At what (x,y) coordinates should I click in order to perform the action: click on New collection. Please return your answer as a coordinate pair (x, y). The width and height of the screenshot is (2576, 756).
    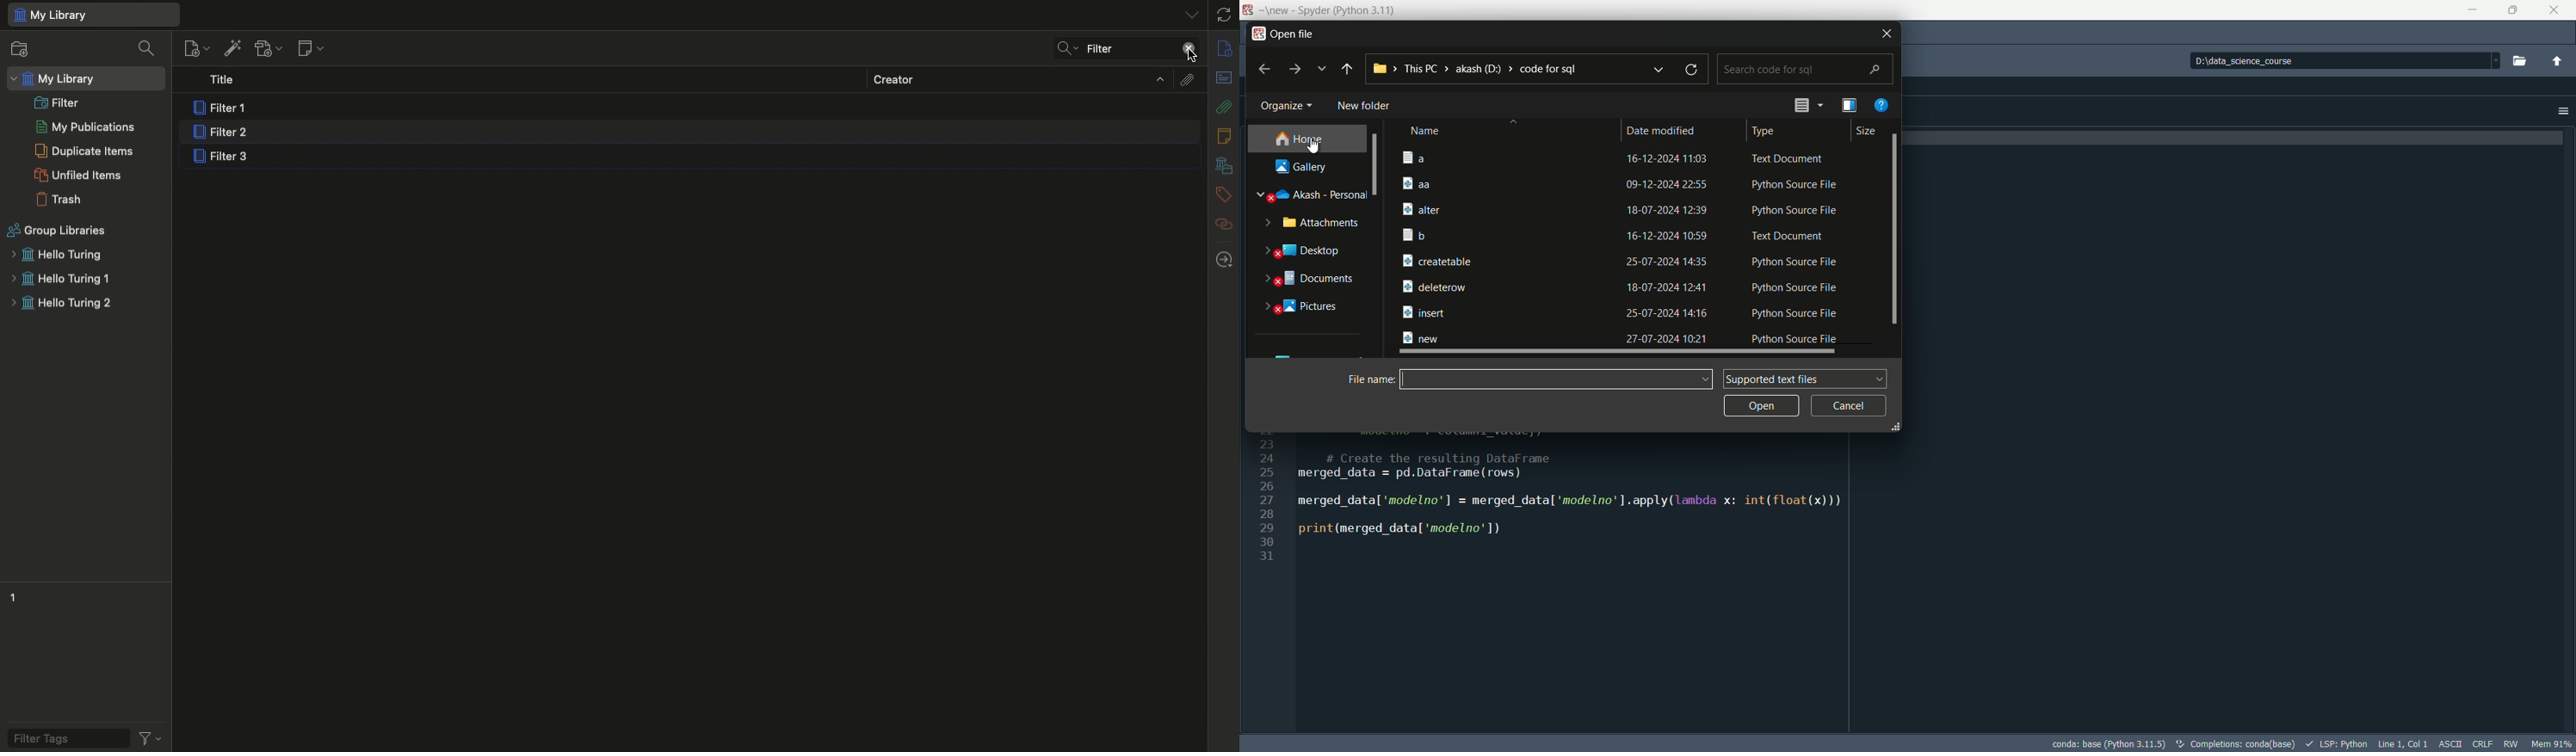
    Looking at the image, I should click on (20, 51).